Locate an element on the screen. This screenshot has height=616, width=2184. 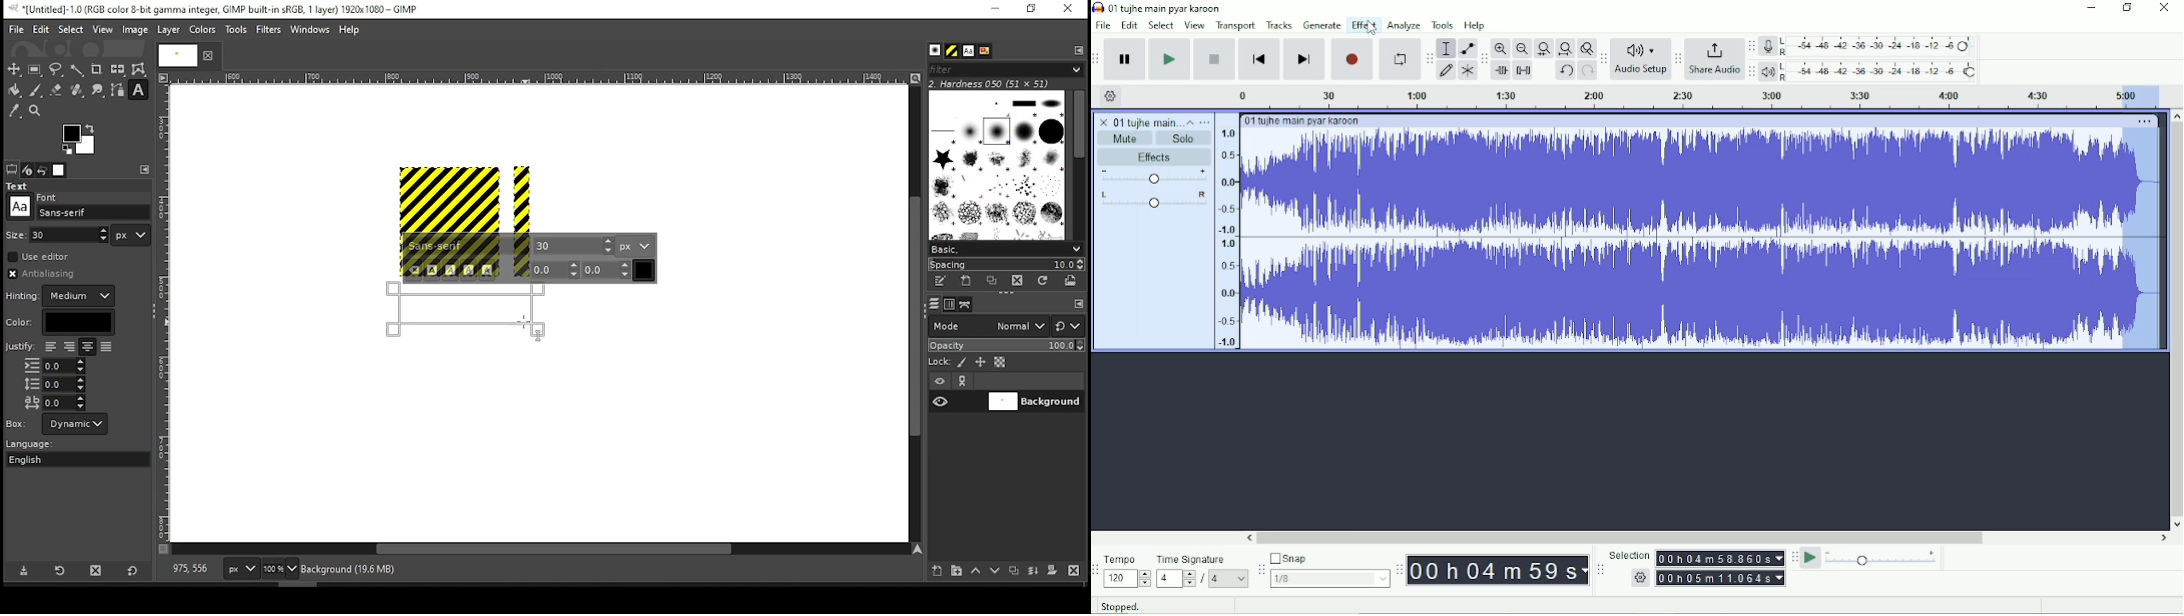
opacity is located at coordinates (1005, 347).